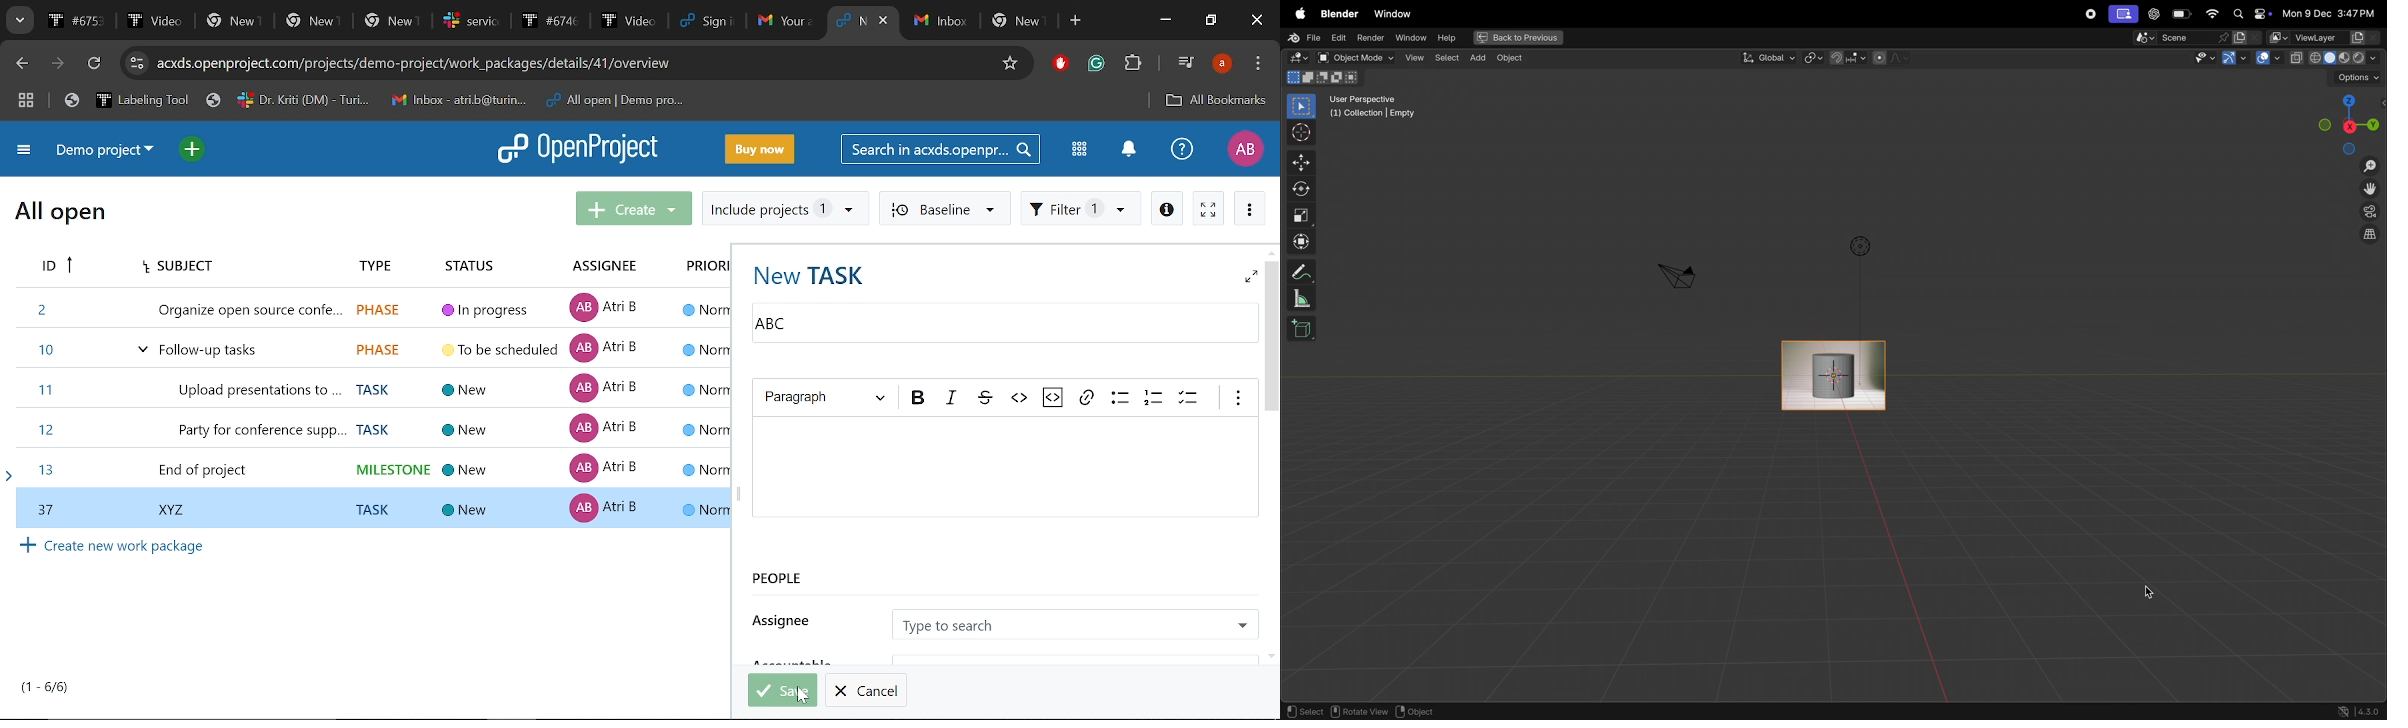  I want to click on Expand project menu, so click(25, 153).